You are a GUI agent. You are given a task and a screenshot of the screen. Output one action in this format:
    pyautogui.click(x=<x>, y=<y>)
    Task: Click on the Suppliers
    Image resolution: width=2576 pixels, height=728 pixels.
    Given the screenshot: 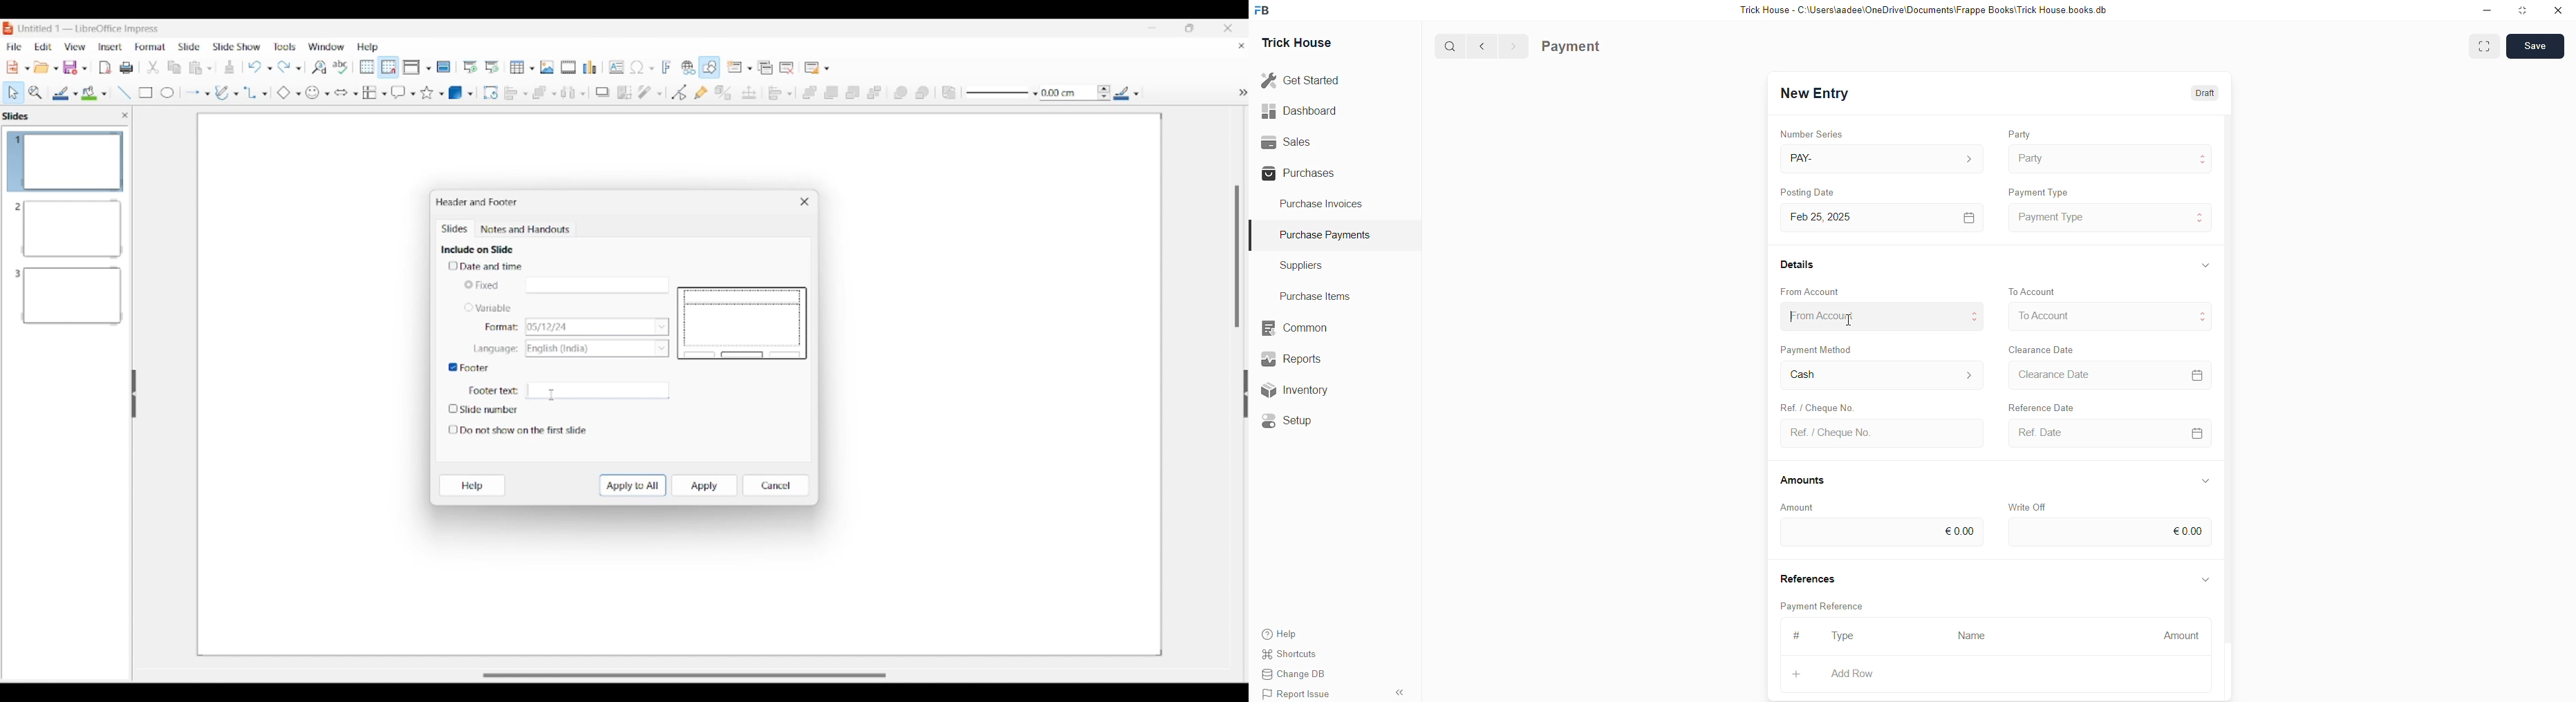 What is the action you would take?
    pyautogui.click(x=1296, y=265)
    